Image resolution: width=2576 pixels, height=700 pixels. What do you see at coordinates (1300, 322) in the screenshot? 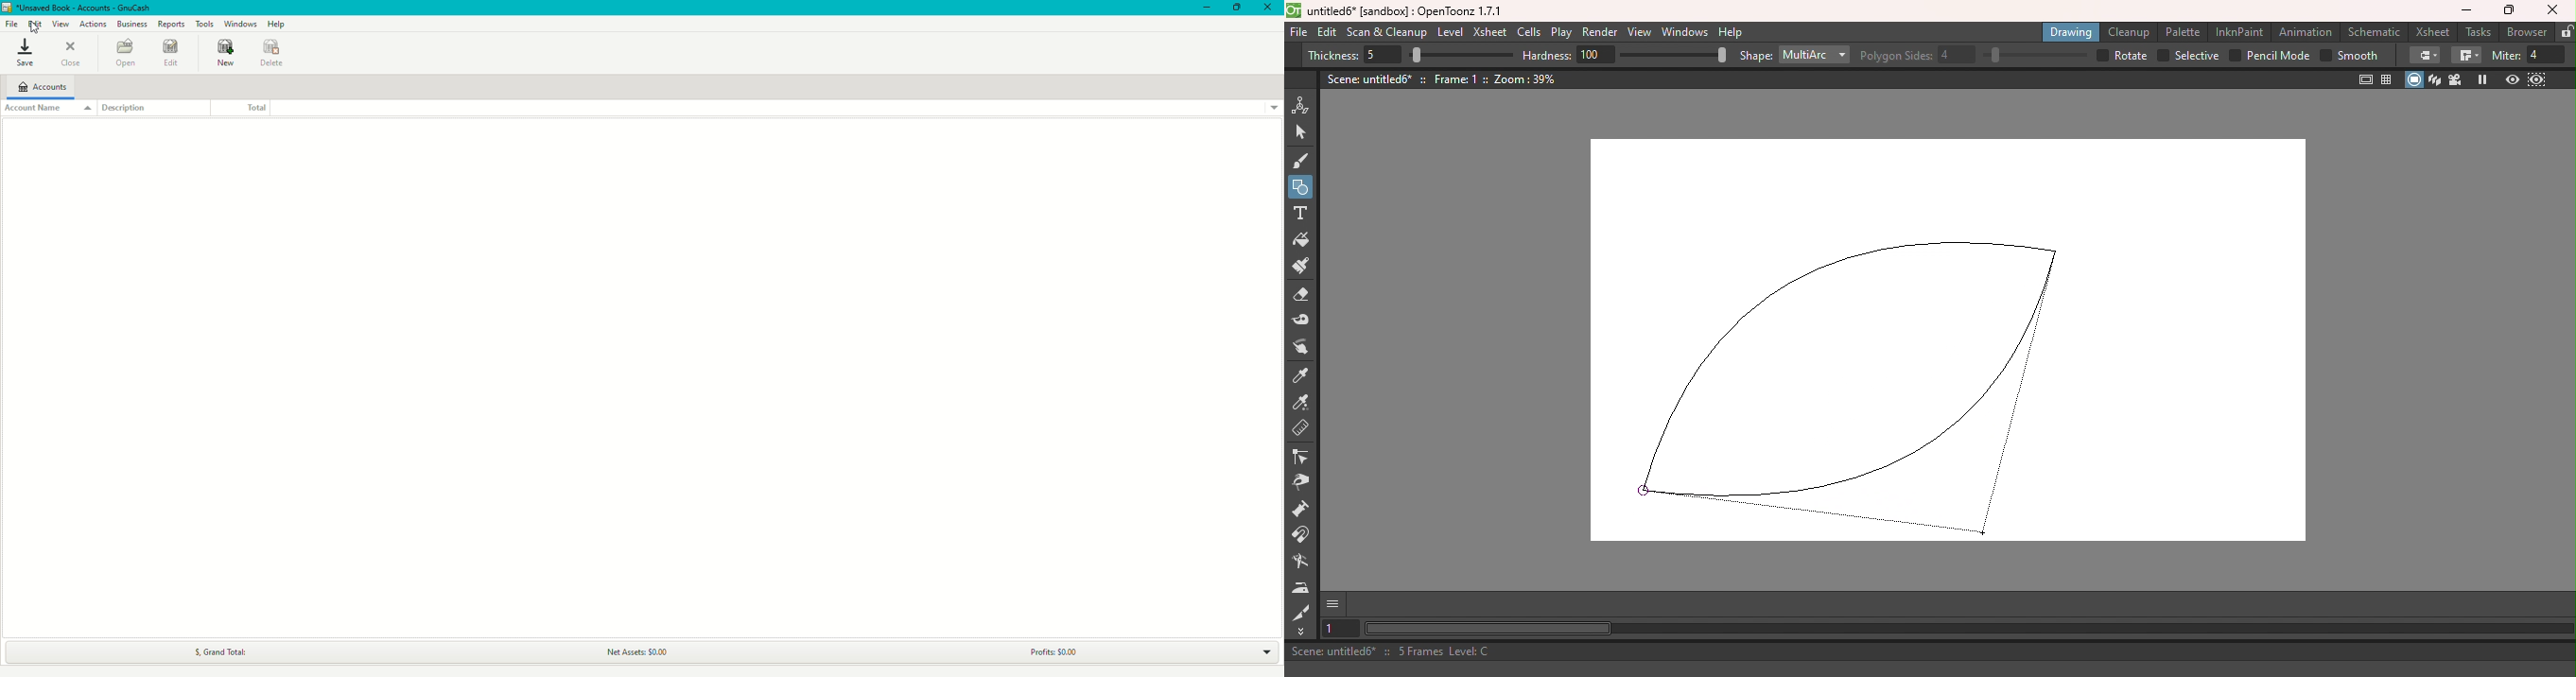
I see `Tape tool` at bounding box center [1300, 322].